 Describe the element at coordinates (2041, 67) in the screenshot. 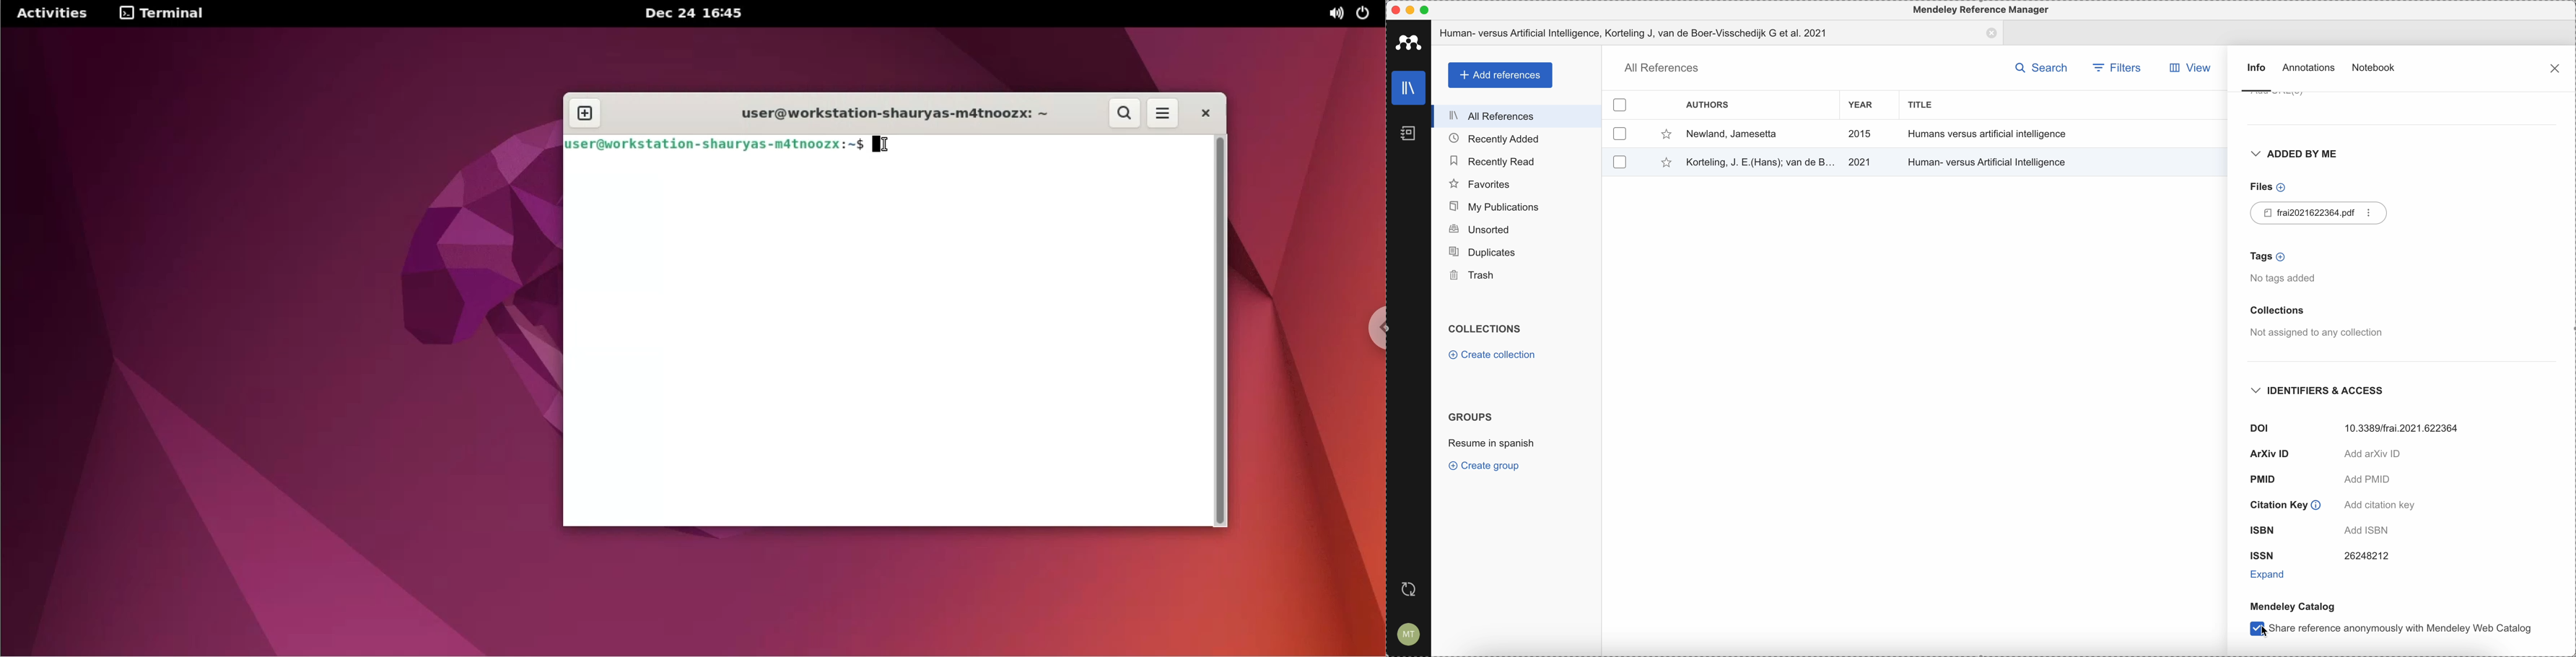

I see `search` at that location.